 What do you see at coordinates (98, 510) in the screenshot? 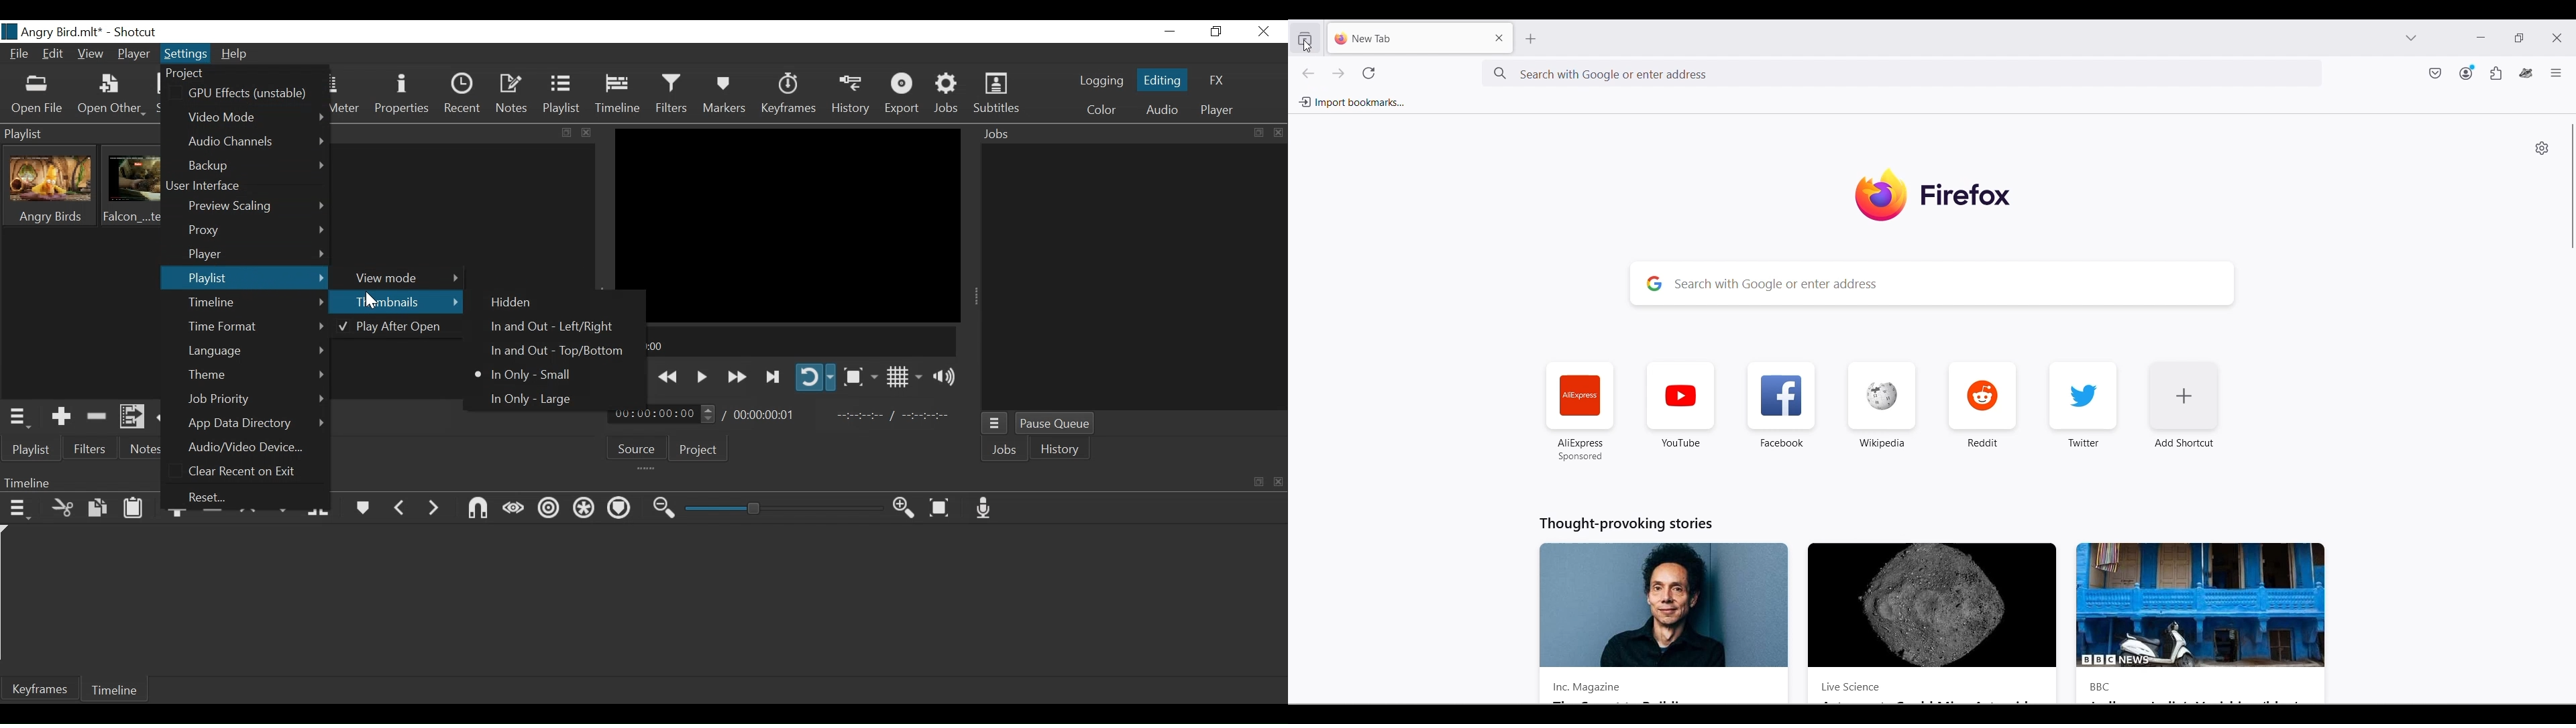
I see `Copy` at bounding box center [98, 510].